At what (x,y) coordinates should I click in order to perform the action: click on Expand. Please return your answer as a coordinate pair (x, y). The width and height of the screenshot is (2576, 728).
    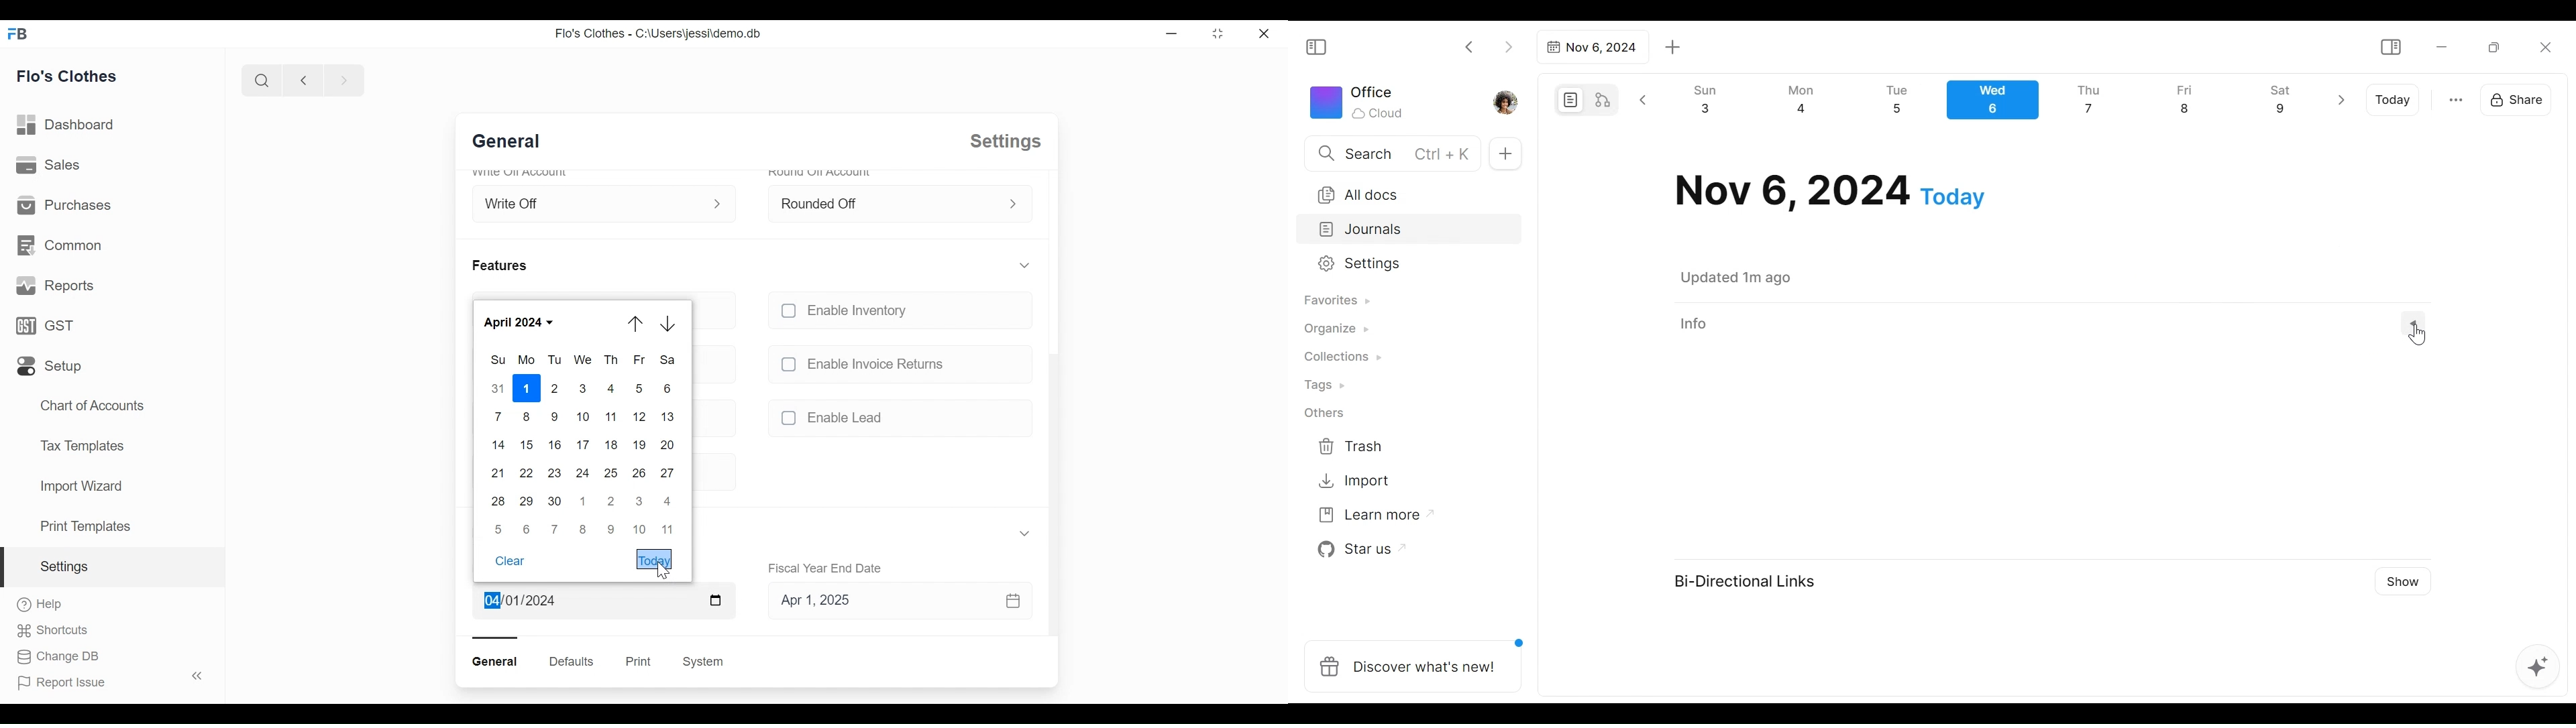
    Looking at the image, I should click on (1023, 265).